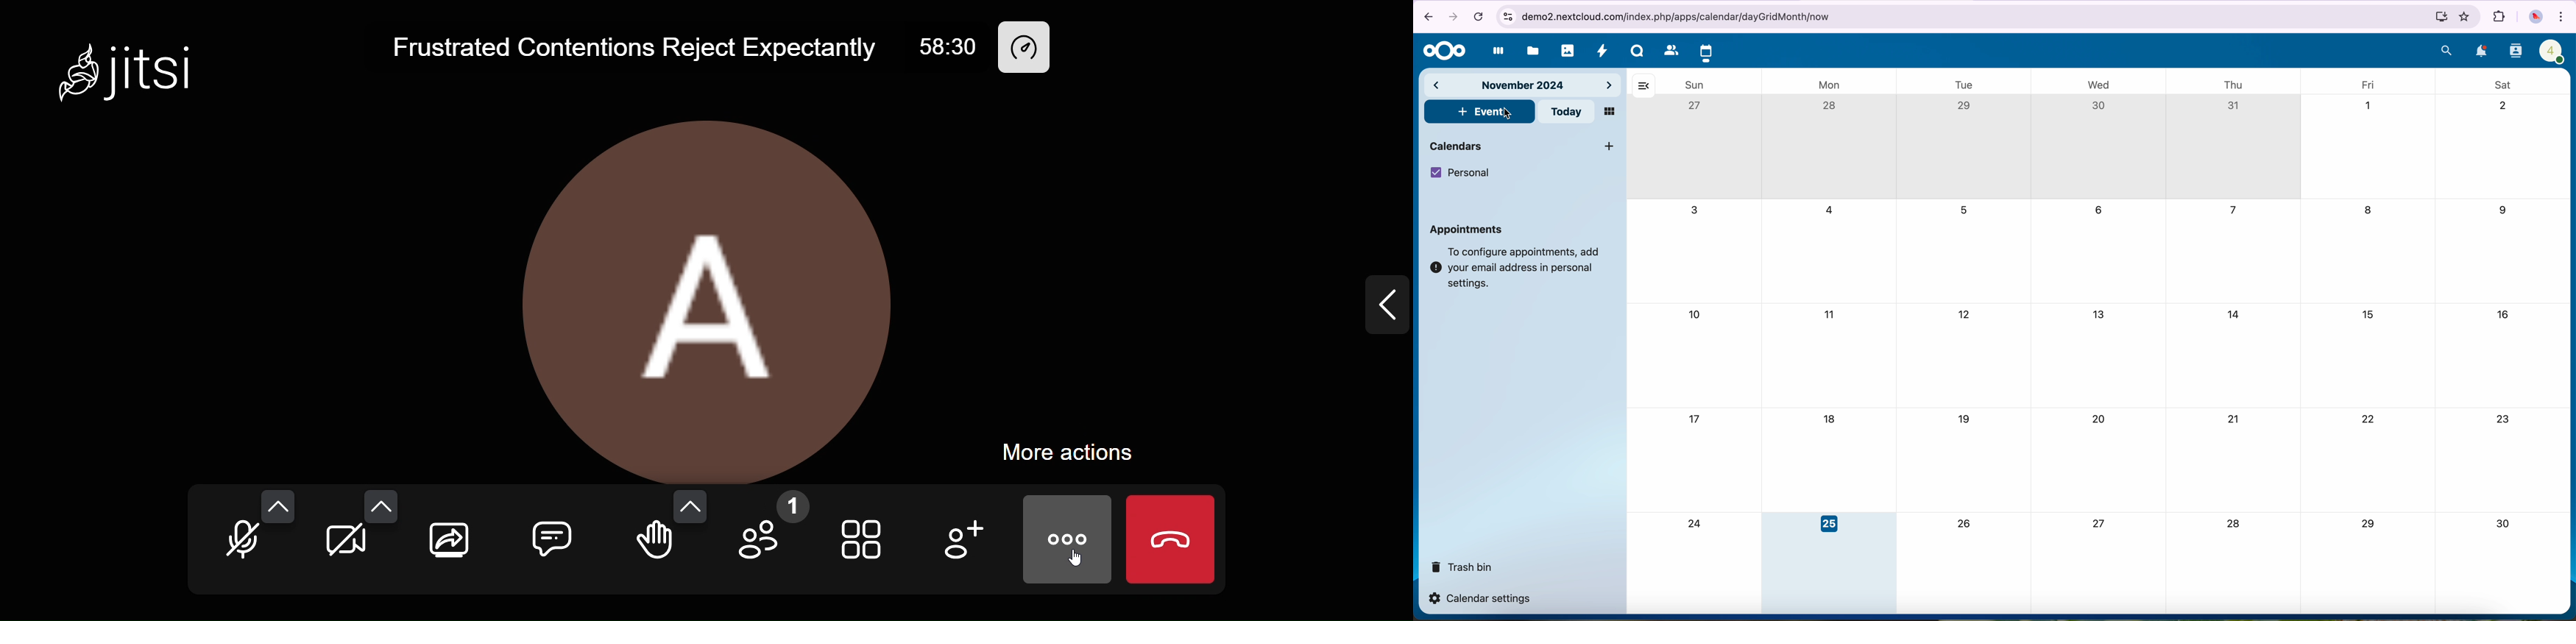 The width and height of the screenshot is (2576, 644). Describe the element at coordinates (631, 49) in the screenshot. I see `Frustrated Contentions Reject Expectantly` at that location.